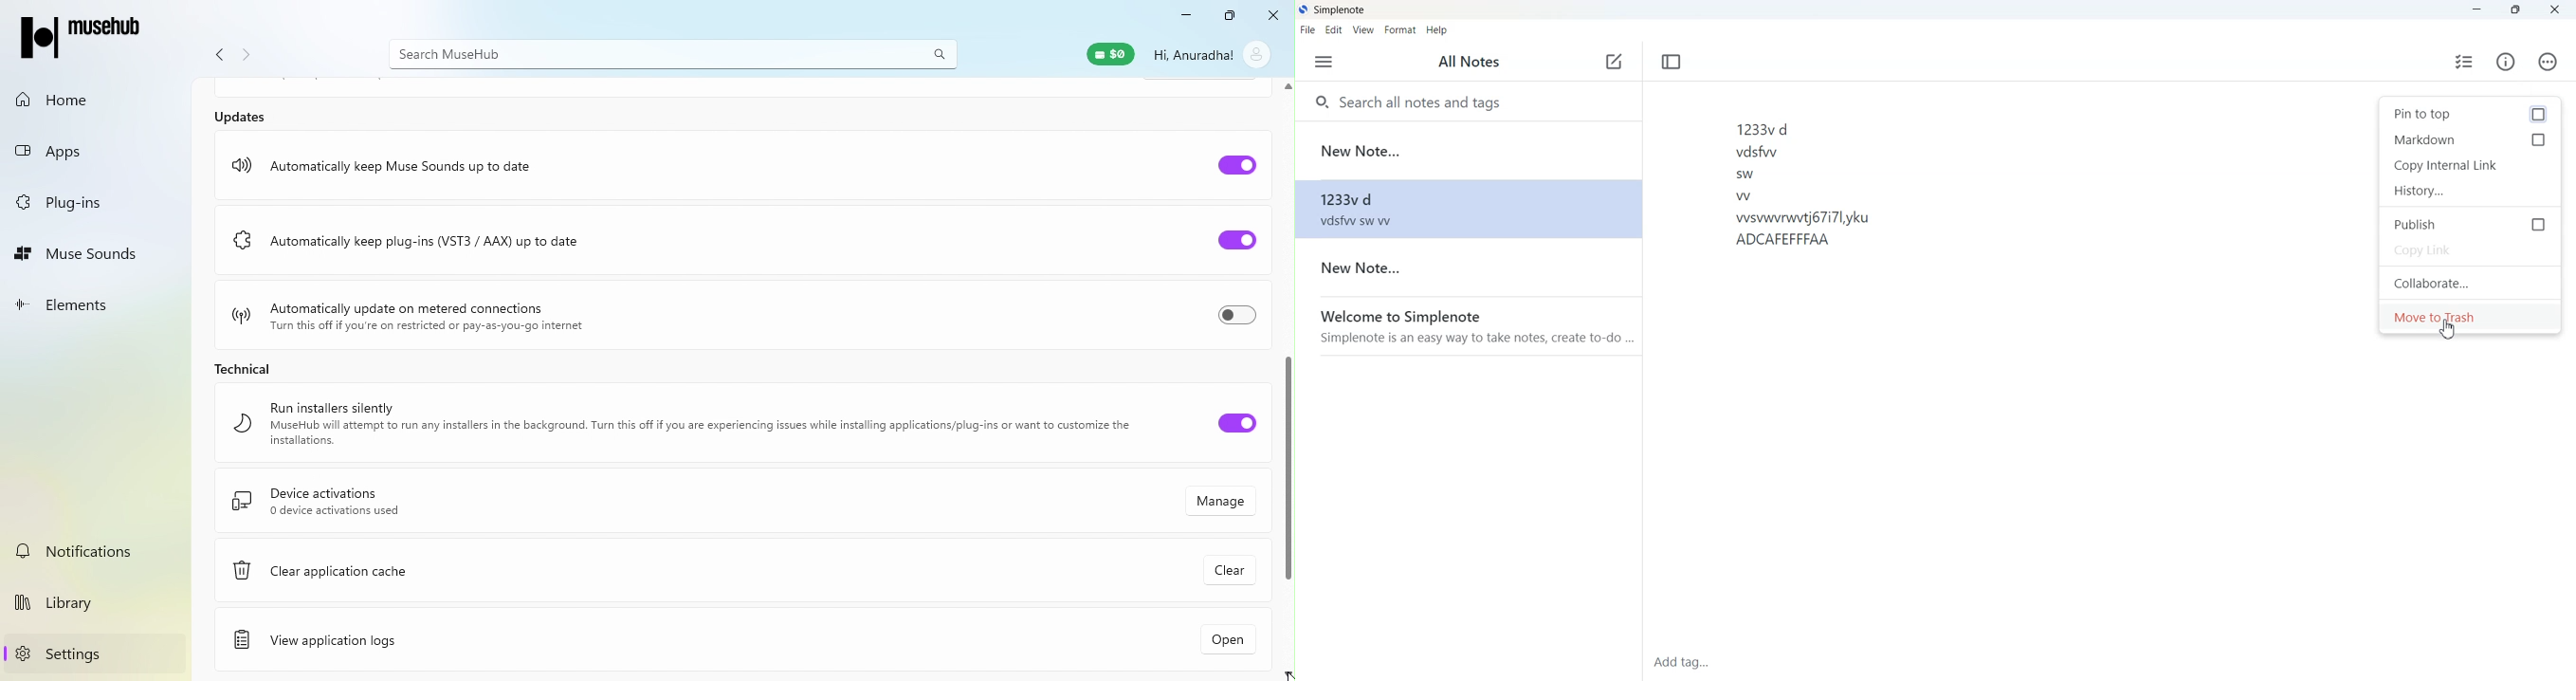 This screenshot has width=2576, height=700. I want to click on Move to trash, so click(2471, 316).